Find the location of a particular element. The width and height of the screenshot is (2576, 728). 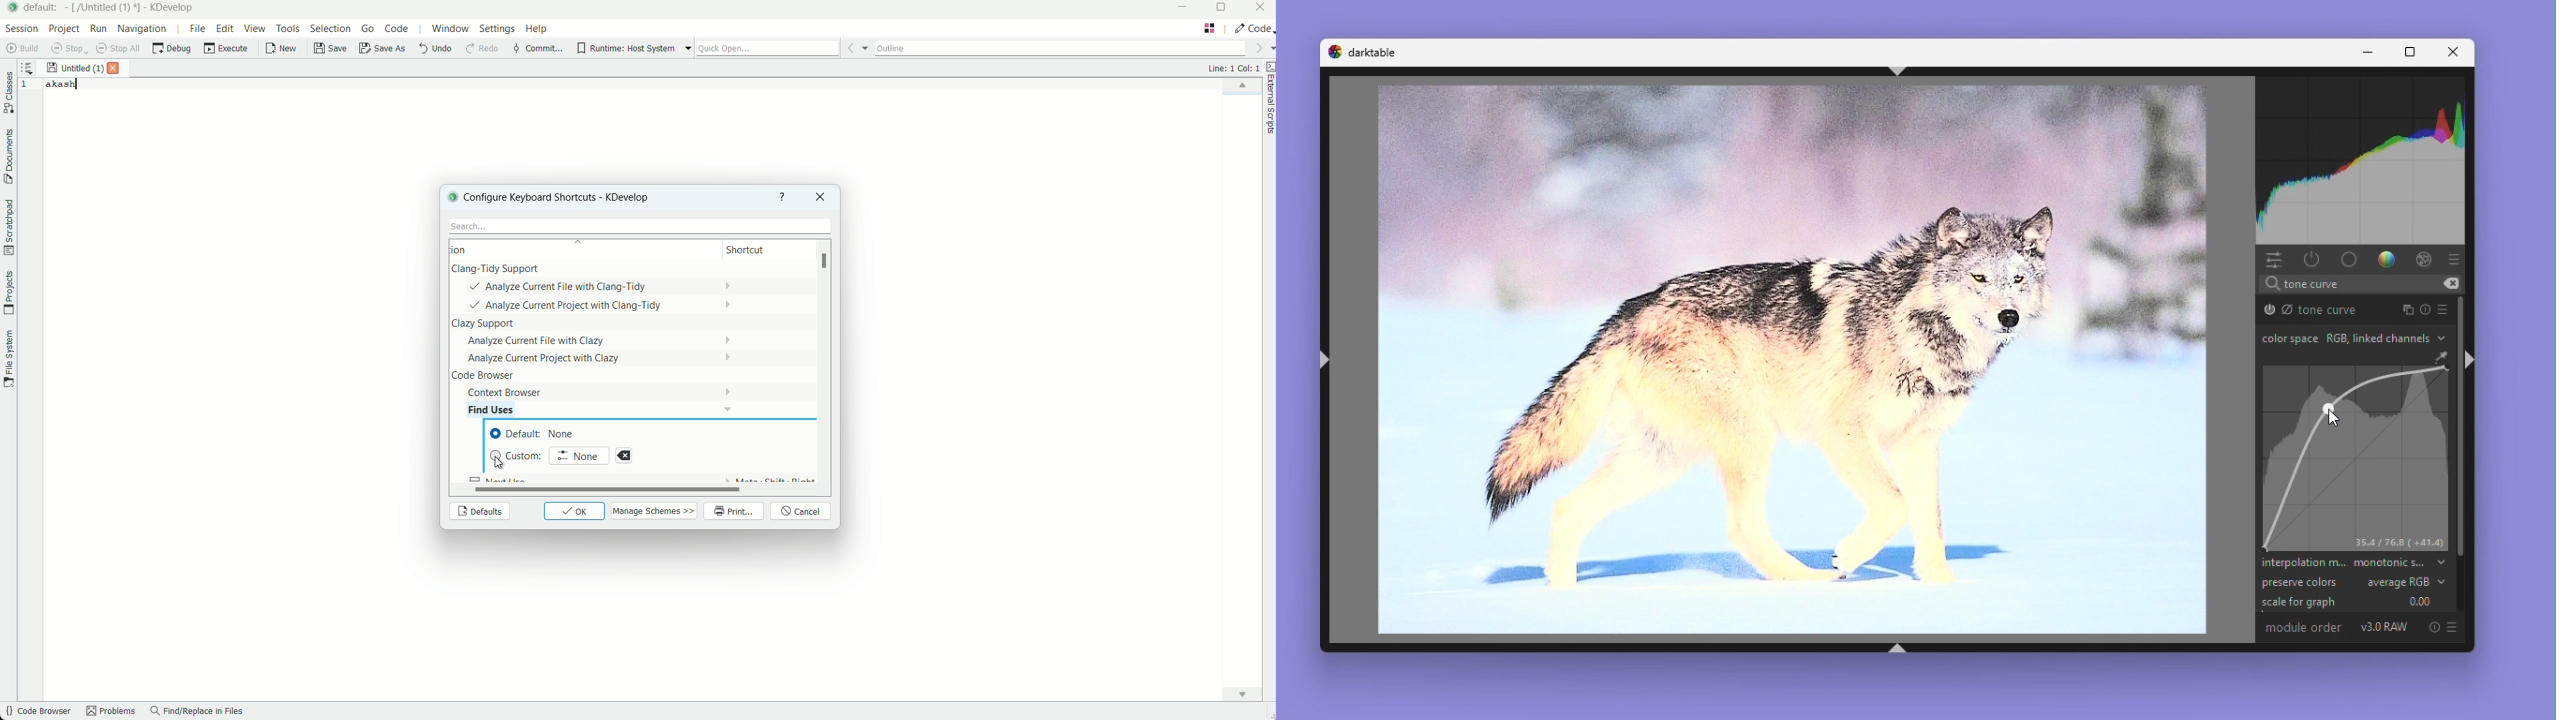

execute is located at coordinates (227, 49).